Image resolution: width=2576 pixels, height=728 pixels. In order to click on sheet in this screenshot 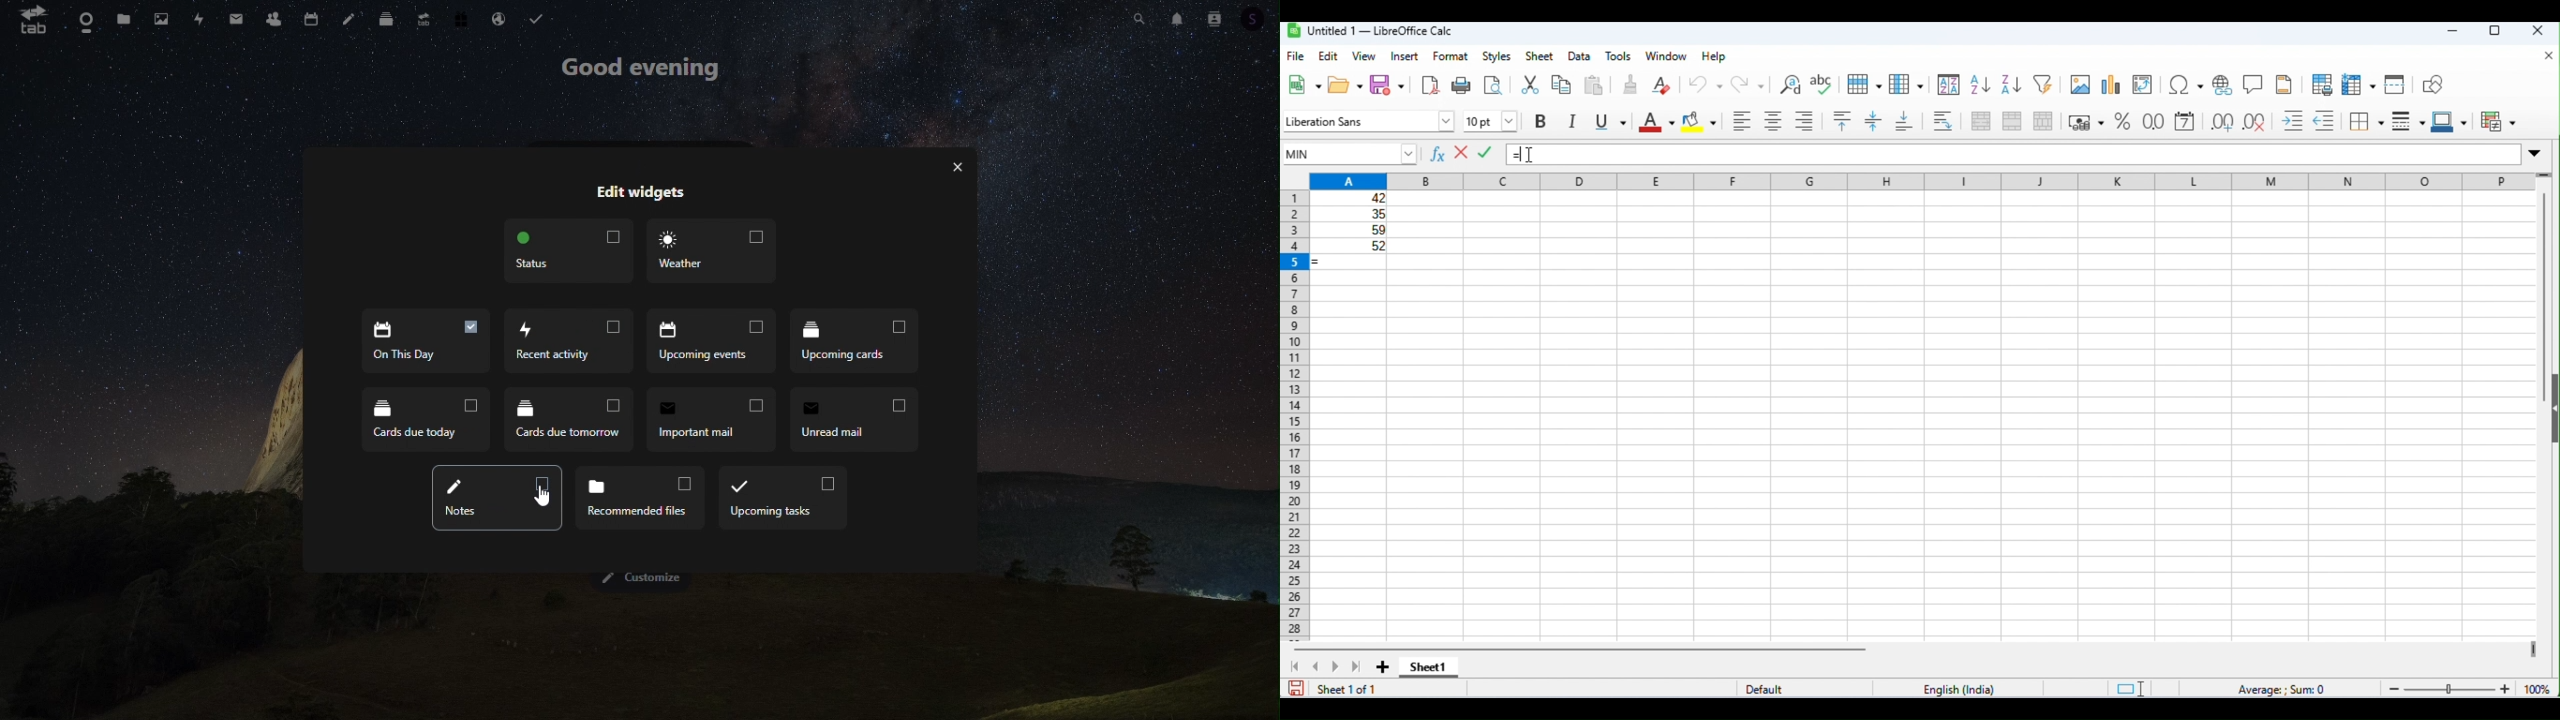, I will do `click(1539, 56)`.